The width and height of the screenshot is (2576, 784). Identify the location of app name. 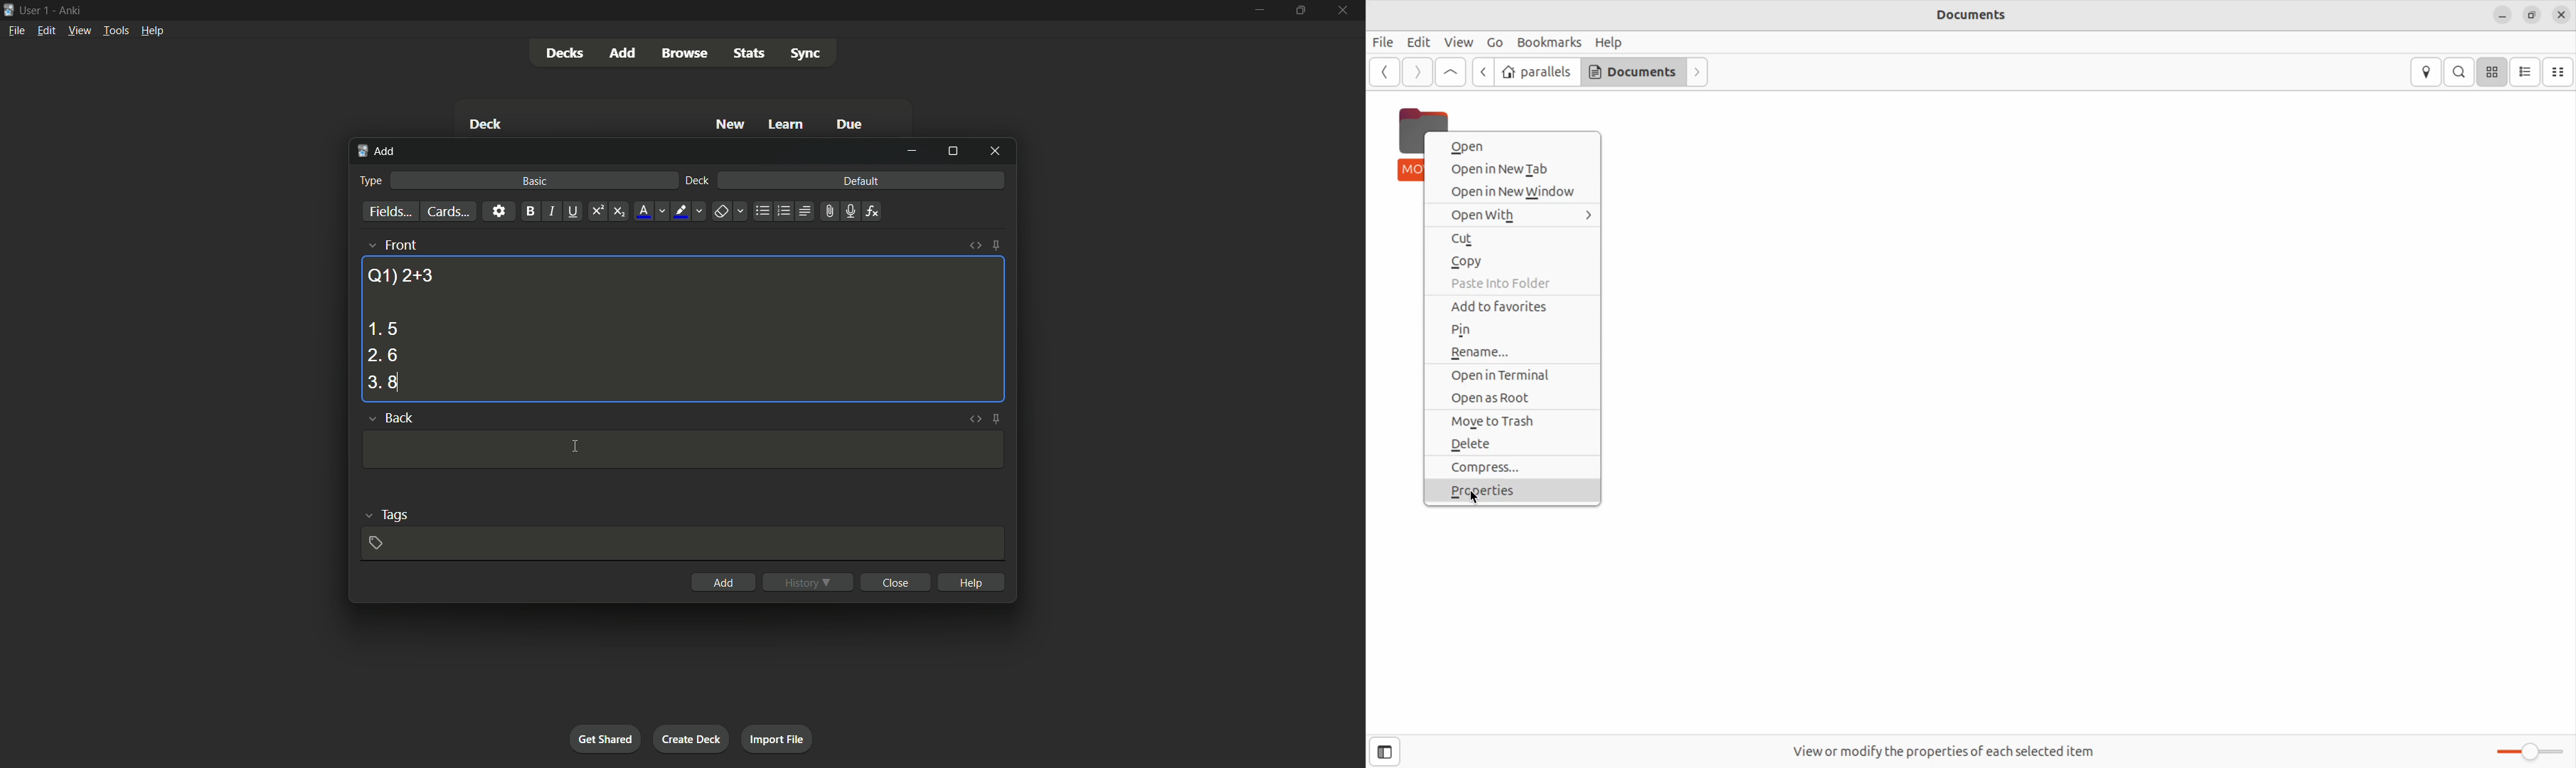
(70, 9).